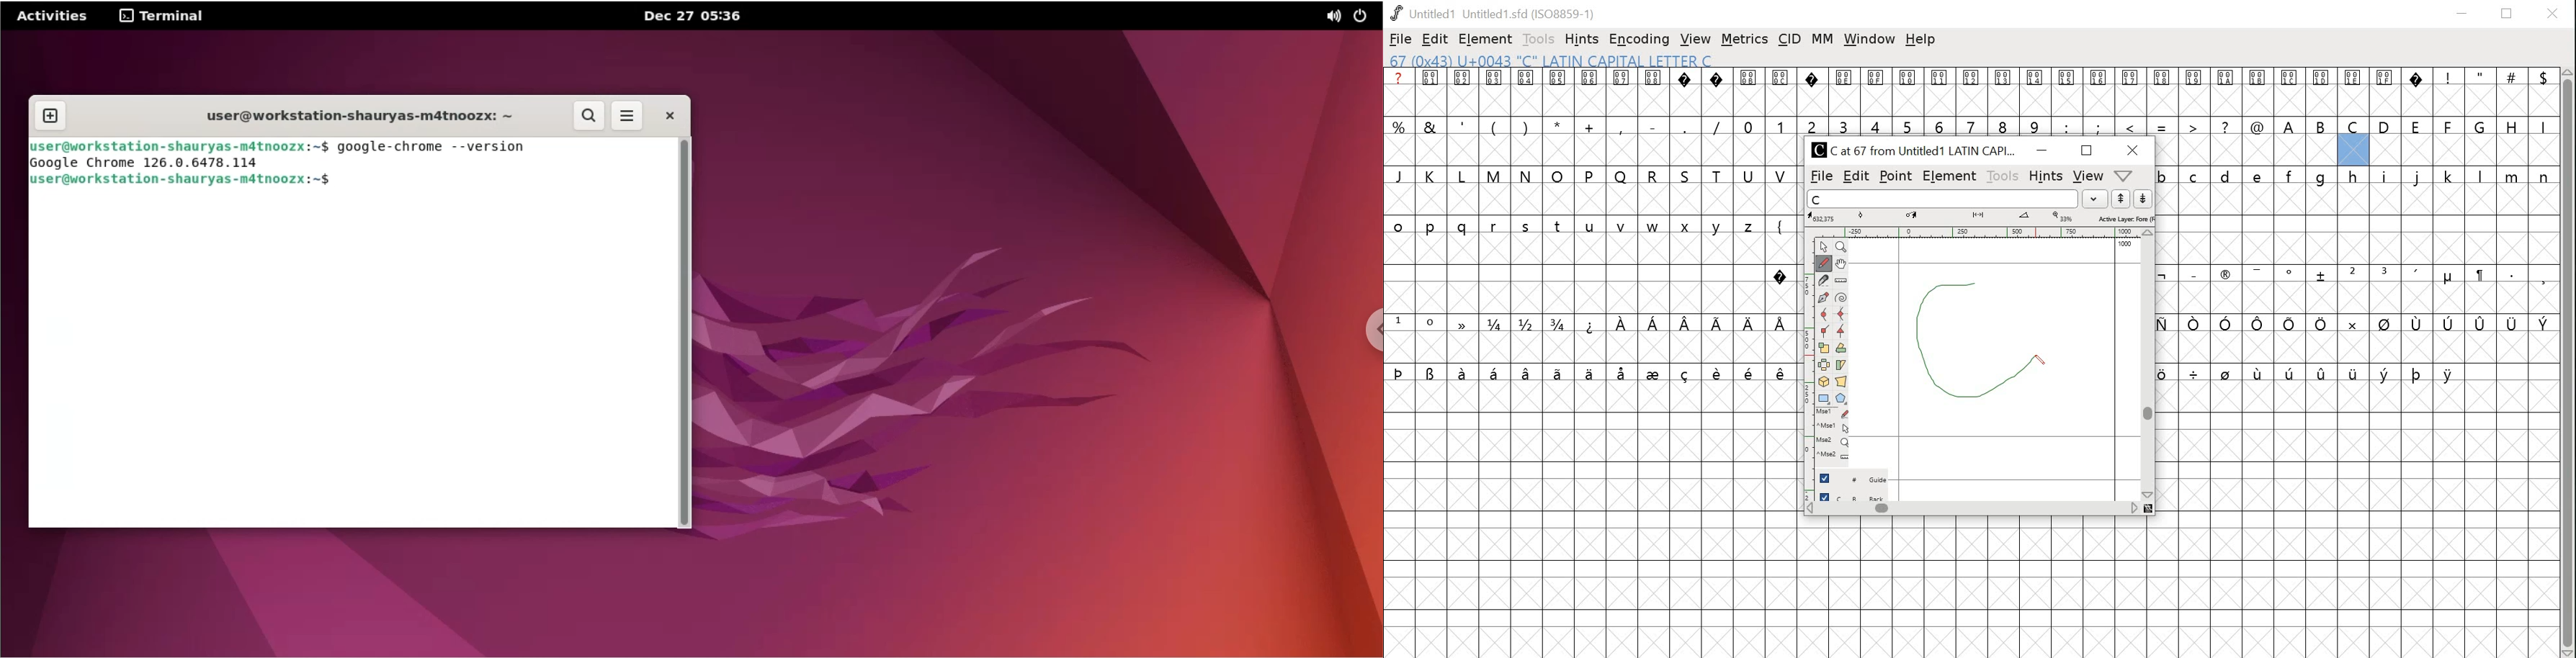 The image size is (2576, 672). Describe the element at coordinates (1897, 175) in the screenshot. I see `point` at that location.